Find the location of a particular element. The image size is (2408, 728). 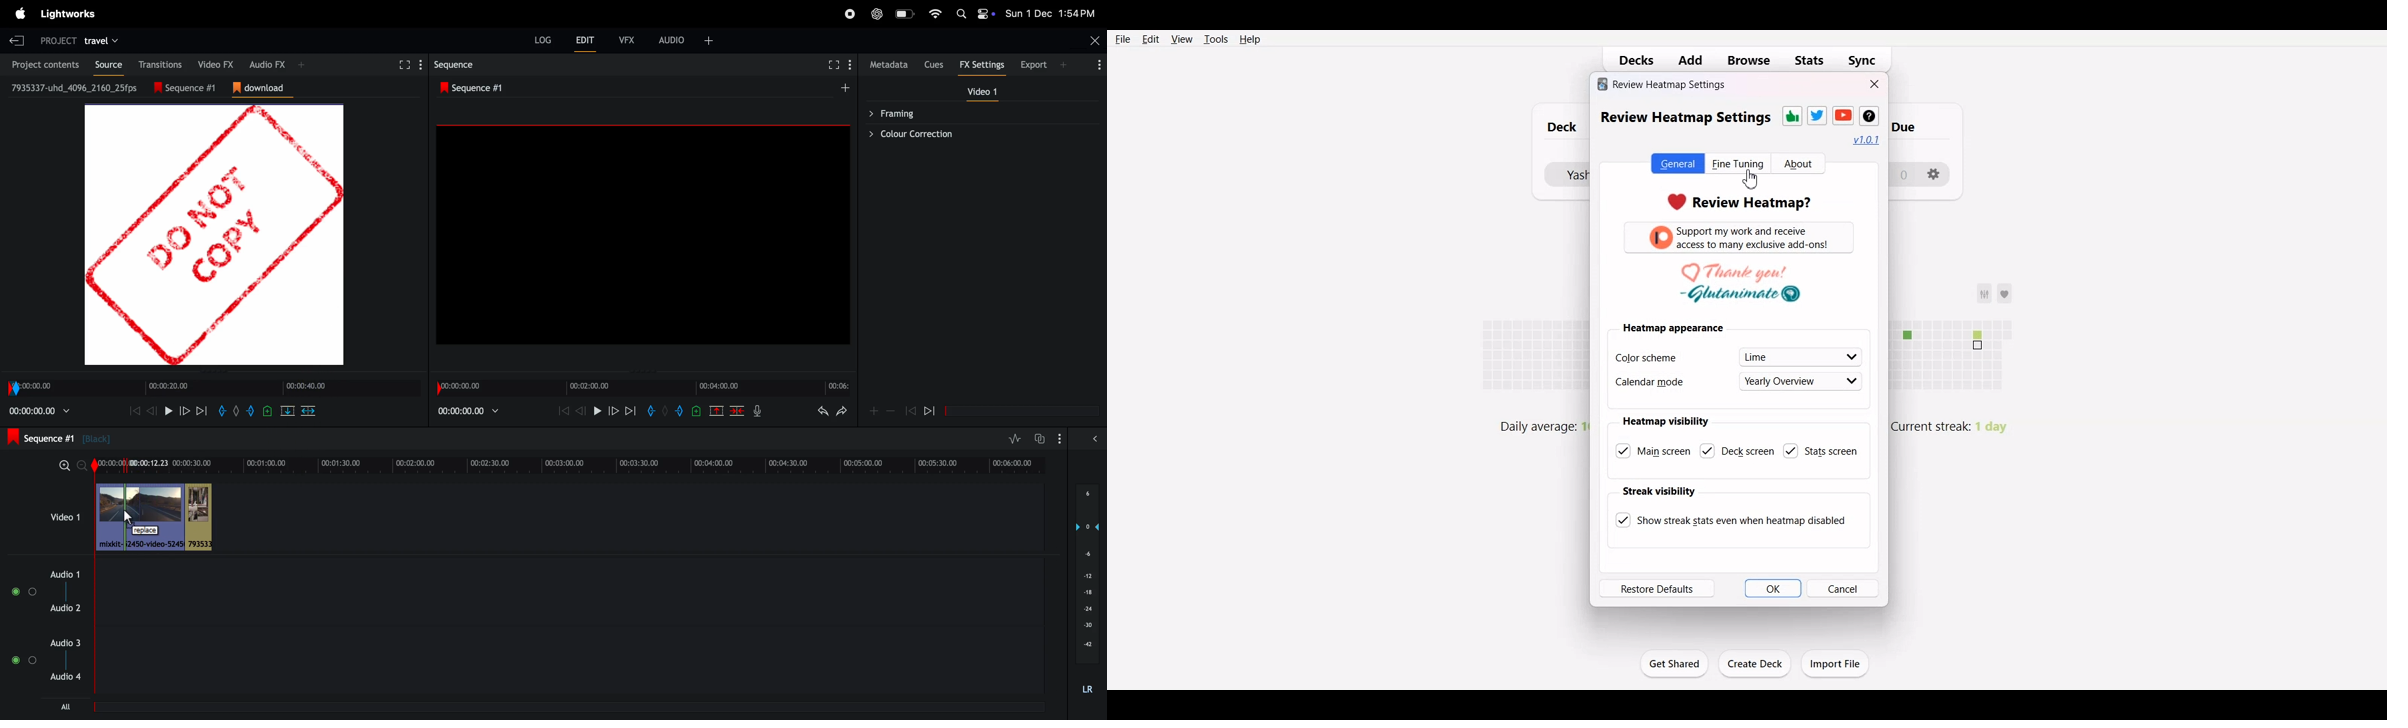

Heatmap visibility is located at coordinates (1666, 421).